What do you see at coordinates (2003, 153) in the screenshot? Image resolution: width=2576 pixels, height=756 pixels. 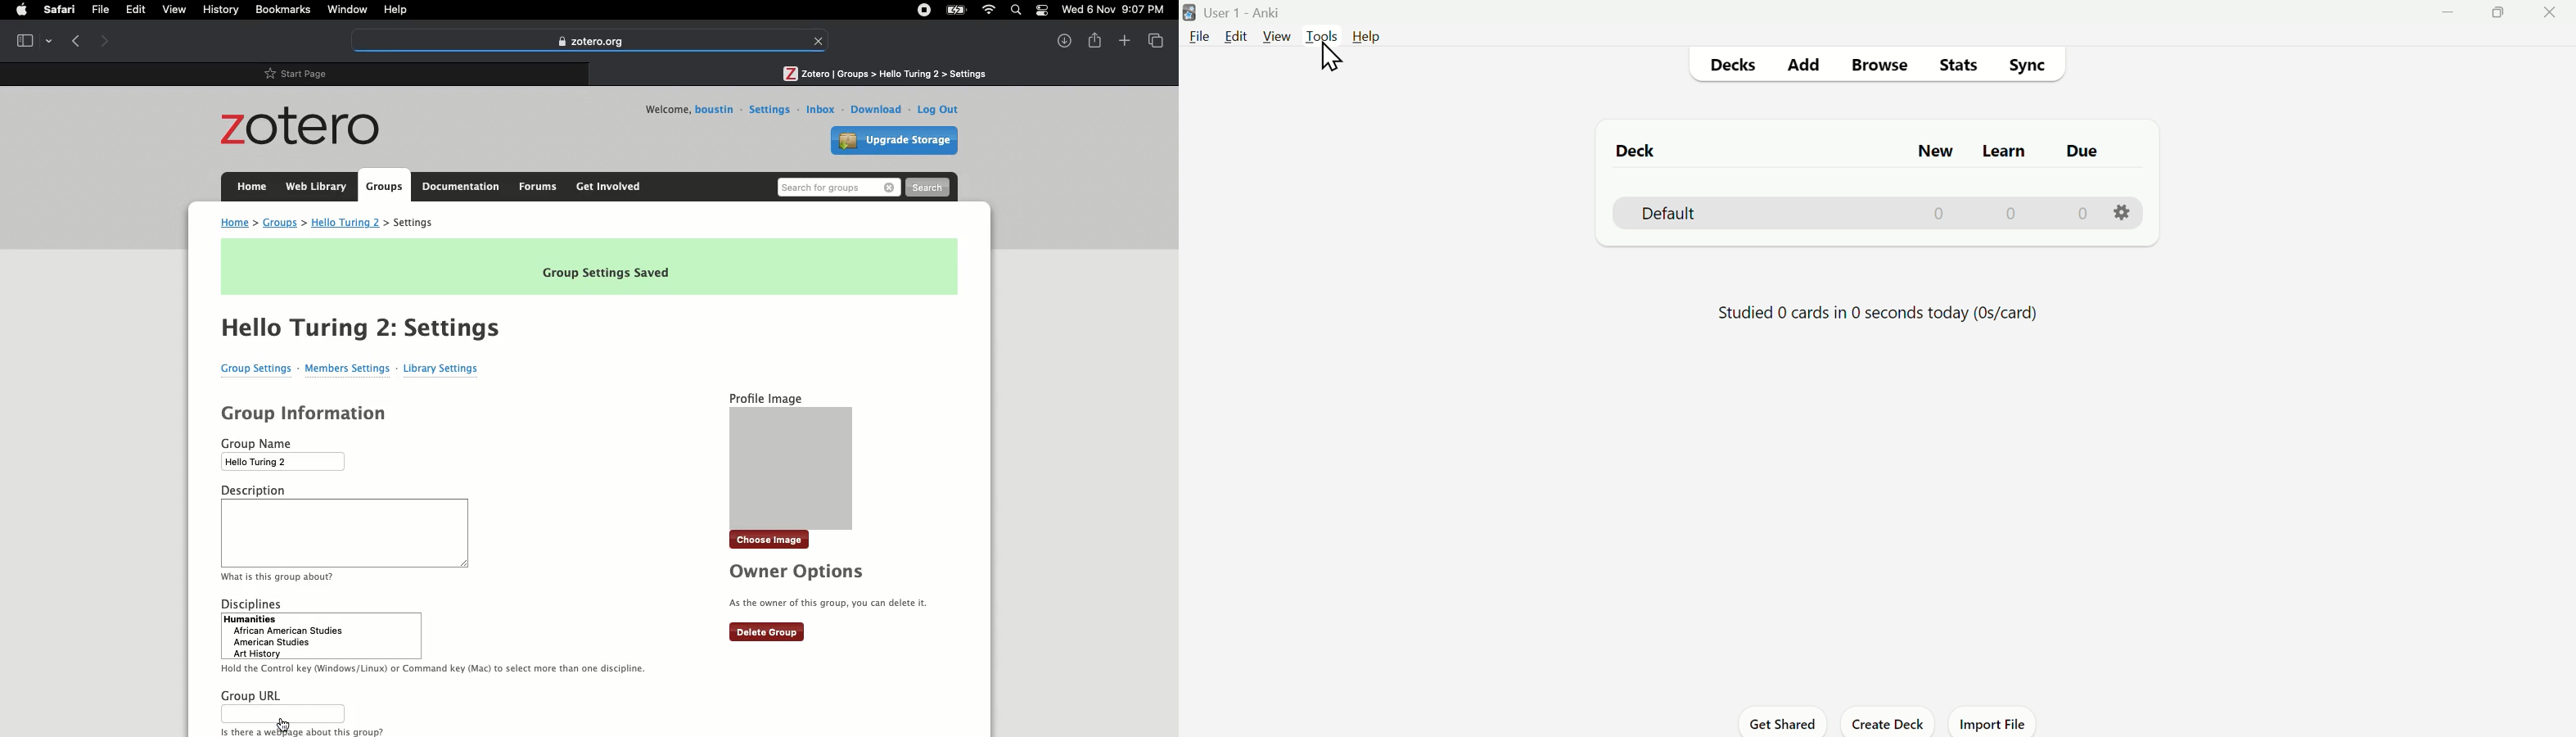 I see `Learn` at bounding box center [2003, 153].